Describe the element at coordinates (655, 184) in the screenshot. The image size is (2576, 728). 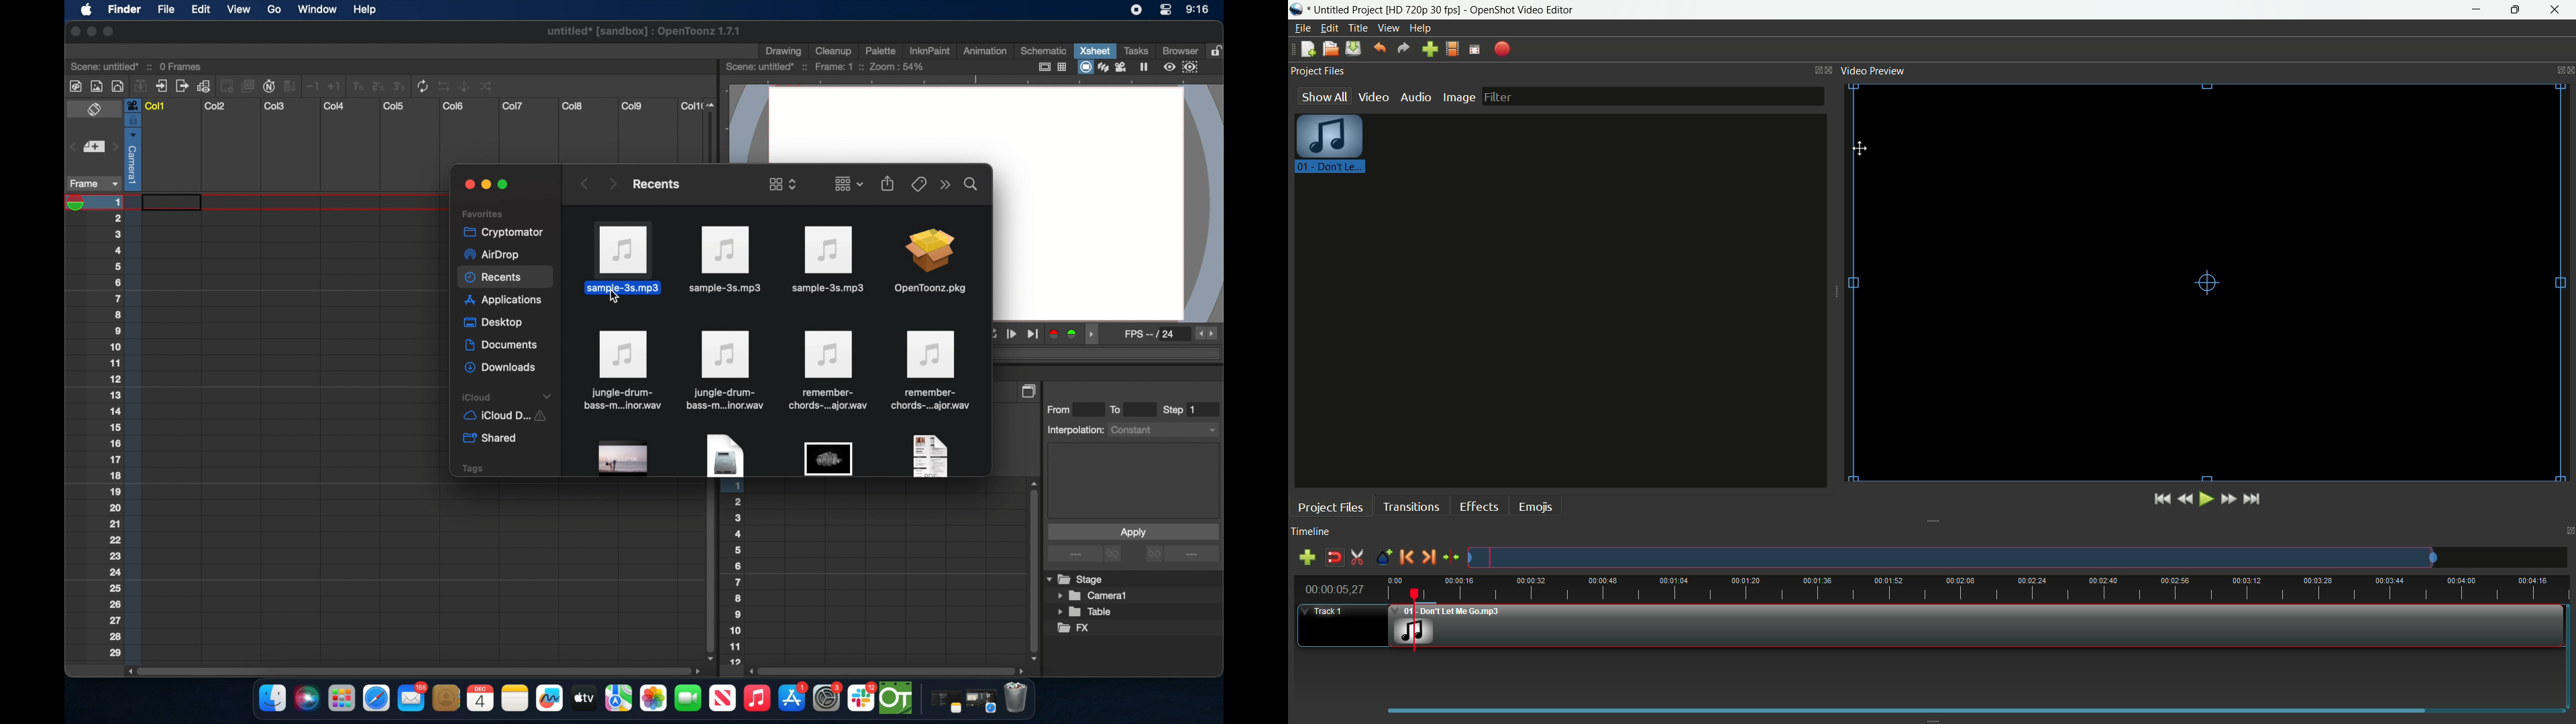
I see `recents` at that location.